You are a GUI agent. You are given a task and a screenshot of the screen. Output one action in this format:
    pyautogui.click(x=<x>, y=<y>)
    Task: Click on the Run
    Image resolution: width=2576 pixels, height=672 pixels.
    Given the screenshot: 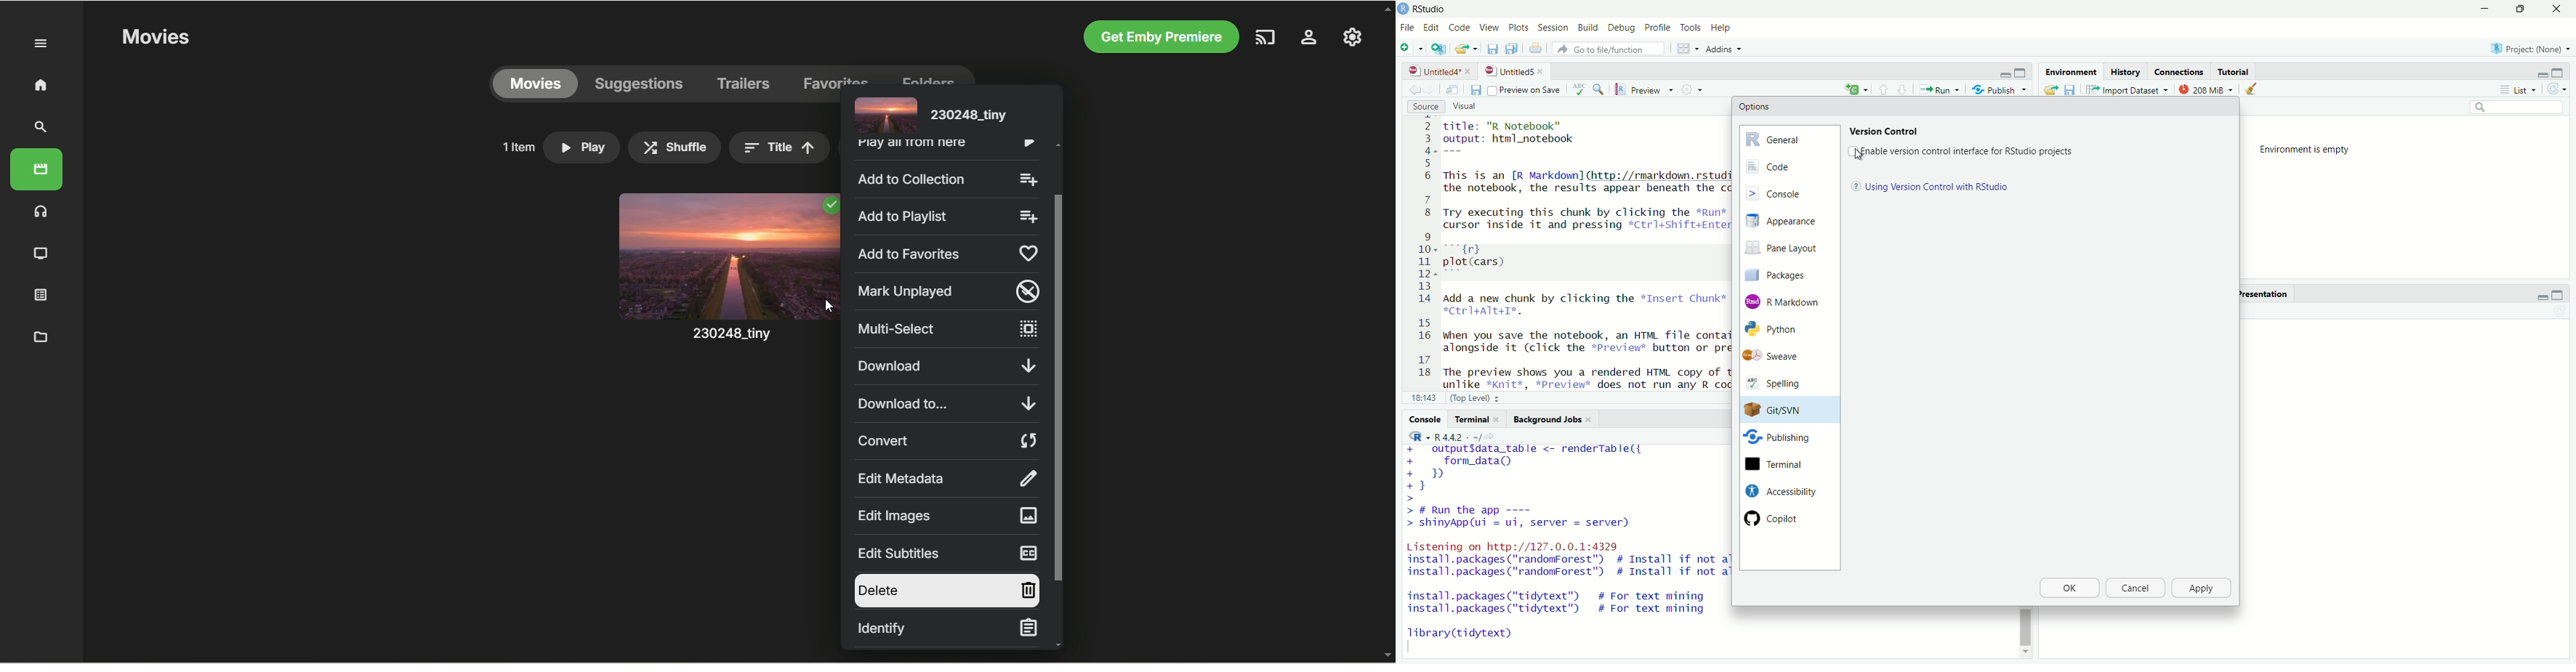 What is the action you would take?
    pyautogui.click(x=1939, y=89)
    